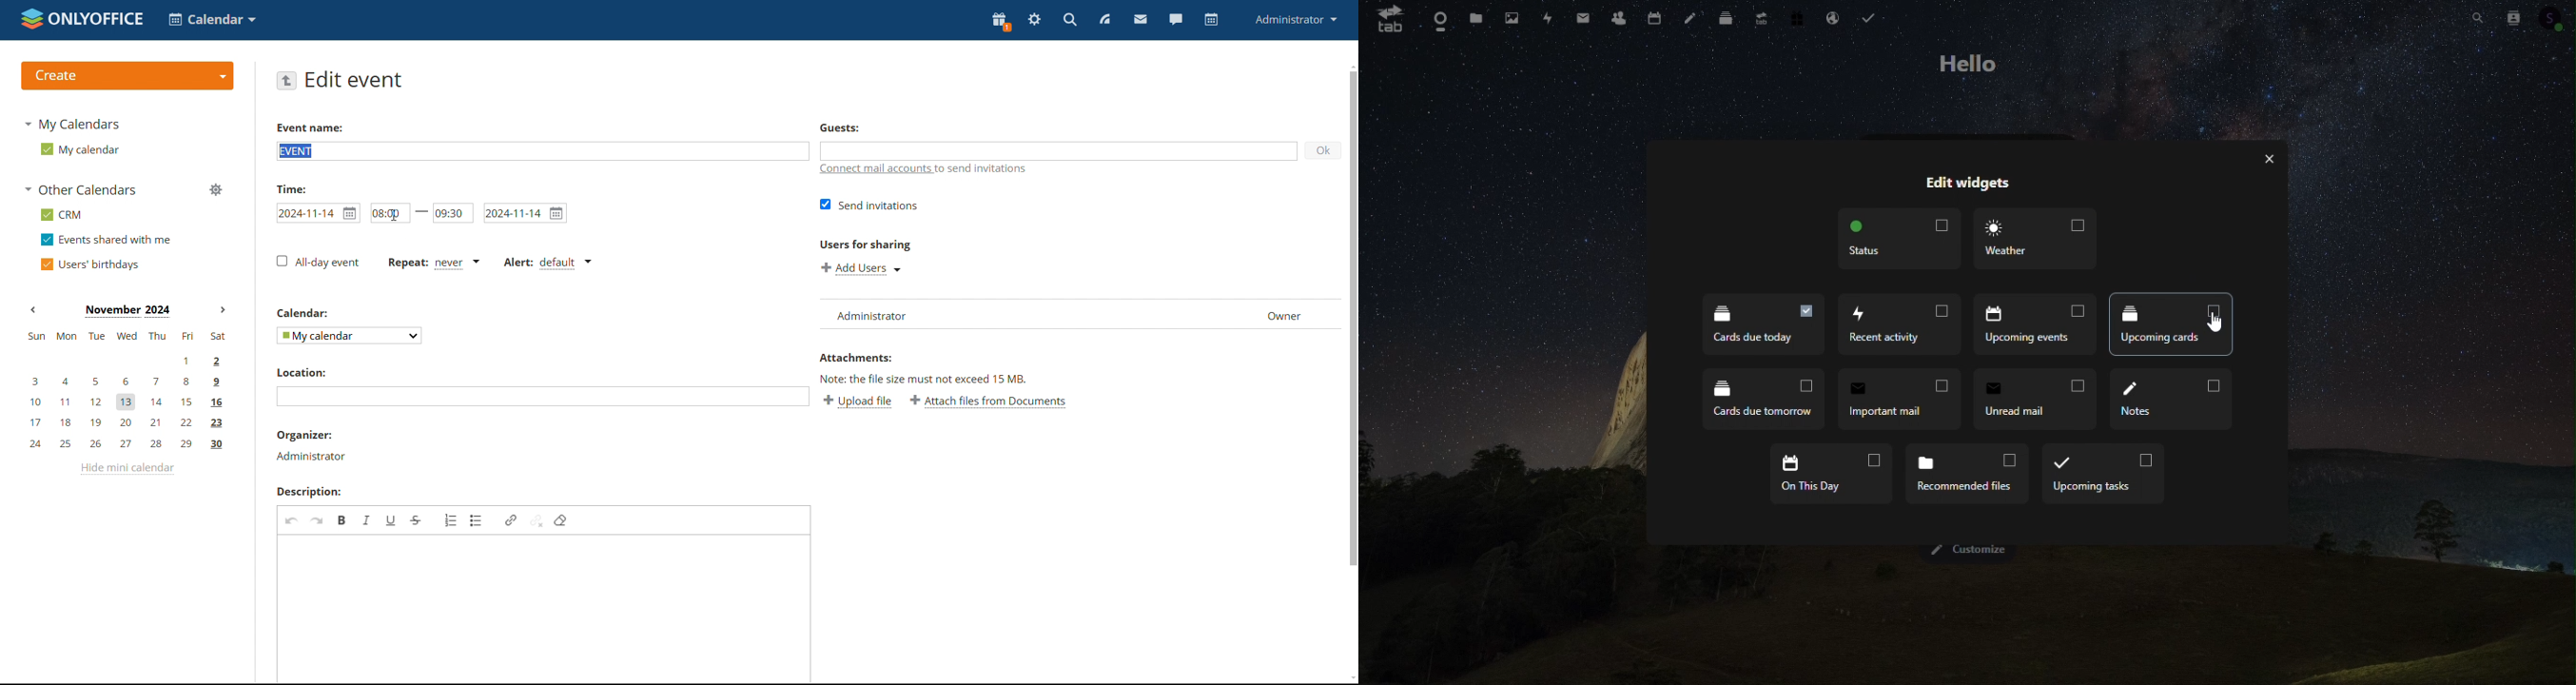 This screenshot has width=2576, height=700. Describe the element at coordinates (318, 213) in the screenshot. I see `start date` at that location.